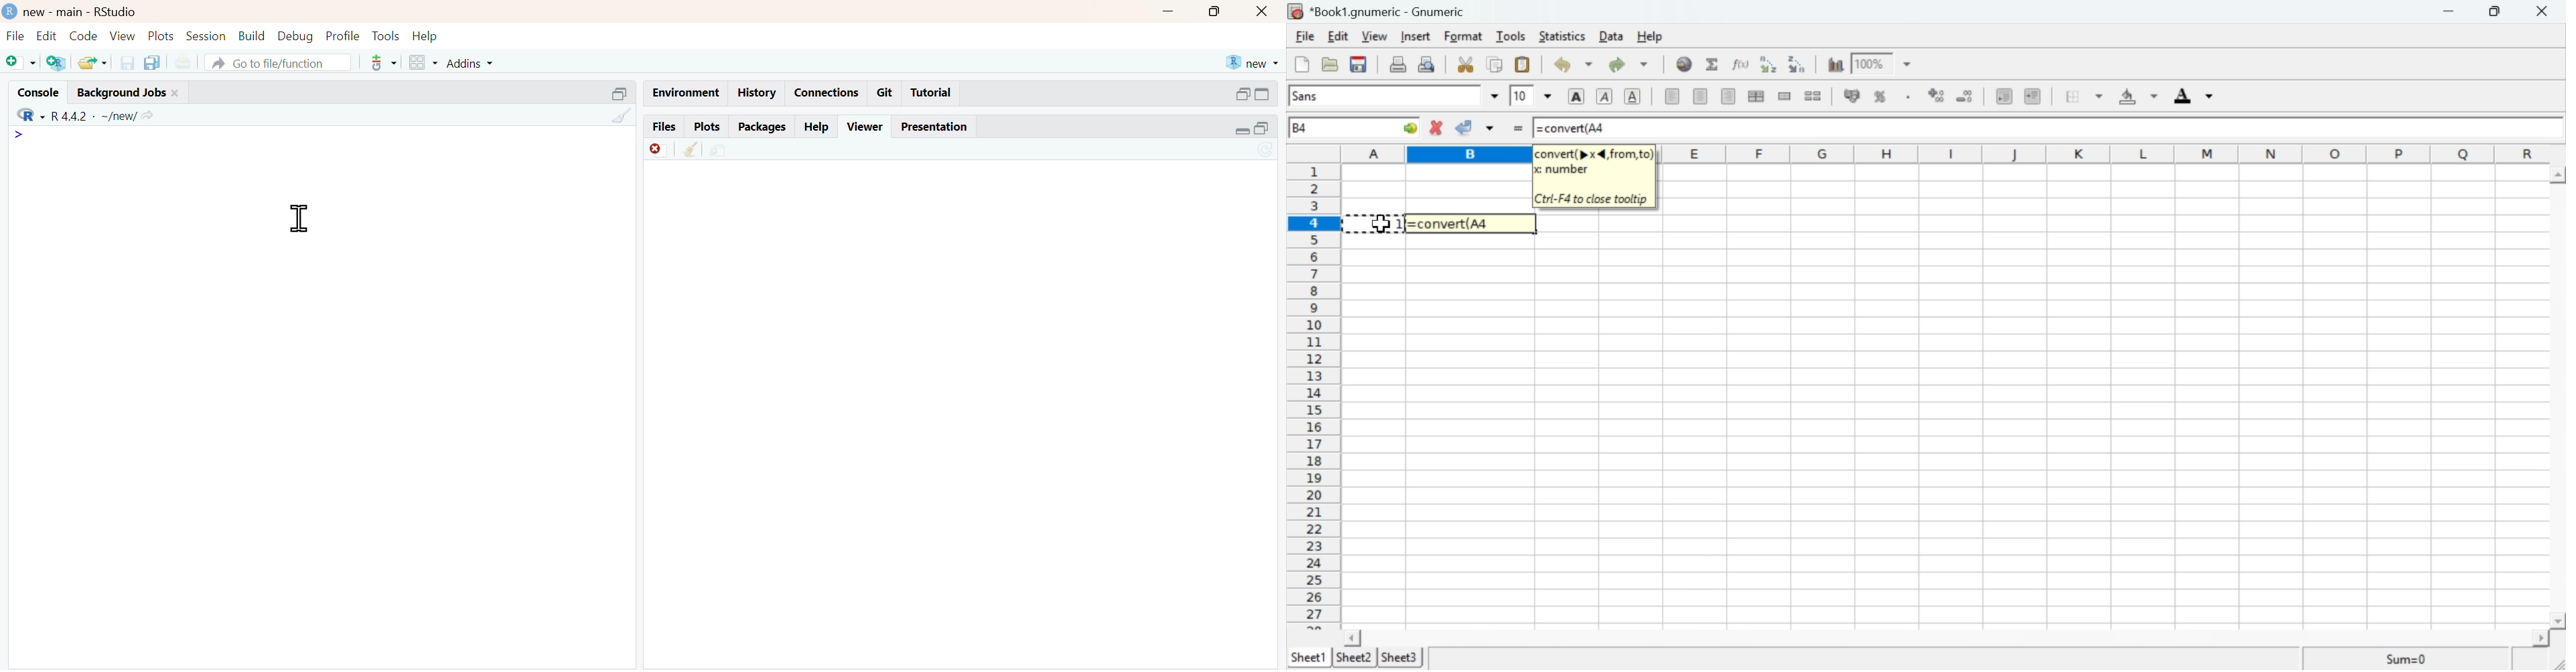  What do you see at coordinates (279, 62) in the screenshot?
I see `go to file/function` at bounding box center [279, 62].